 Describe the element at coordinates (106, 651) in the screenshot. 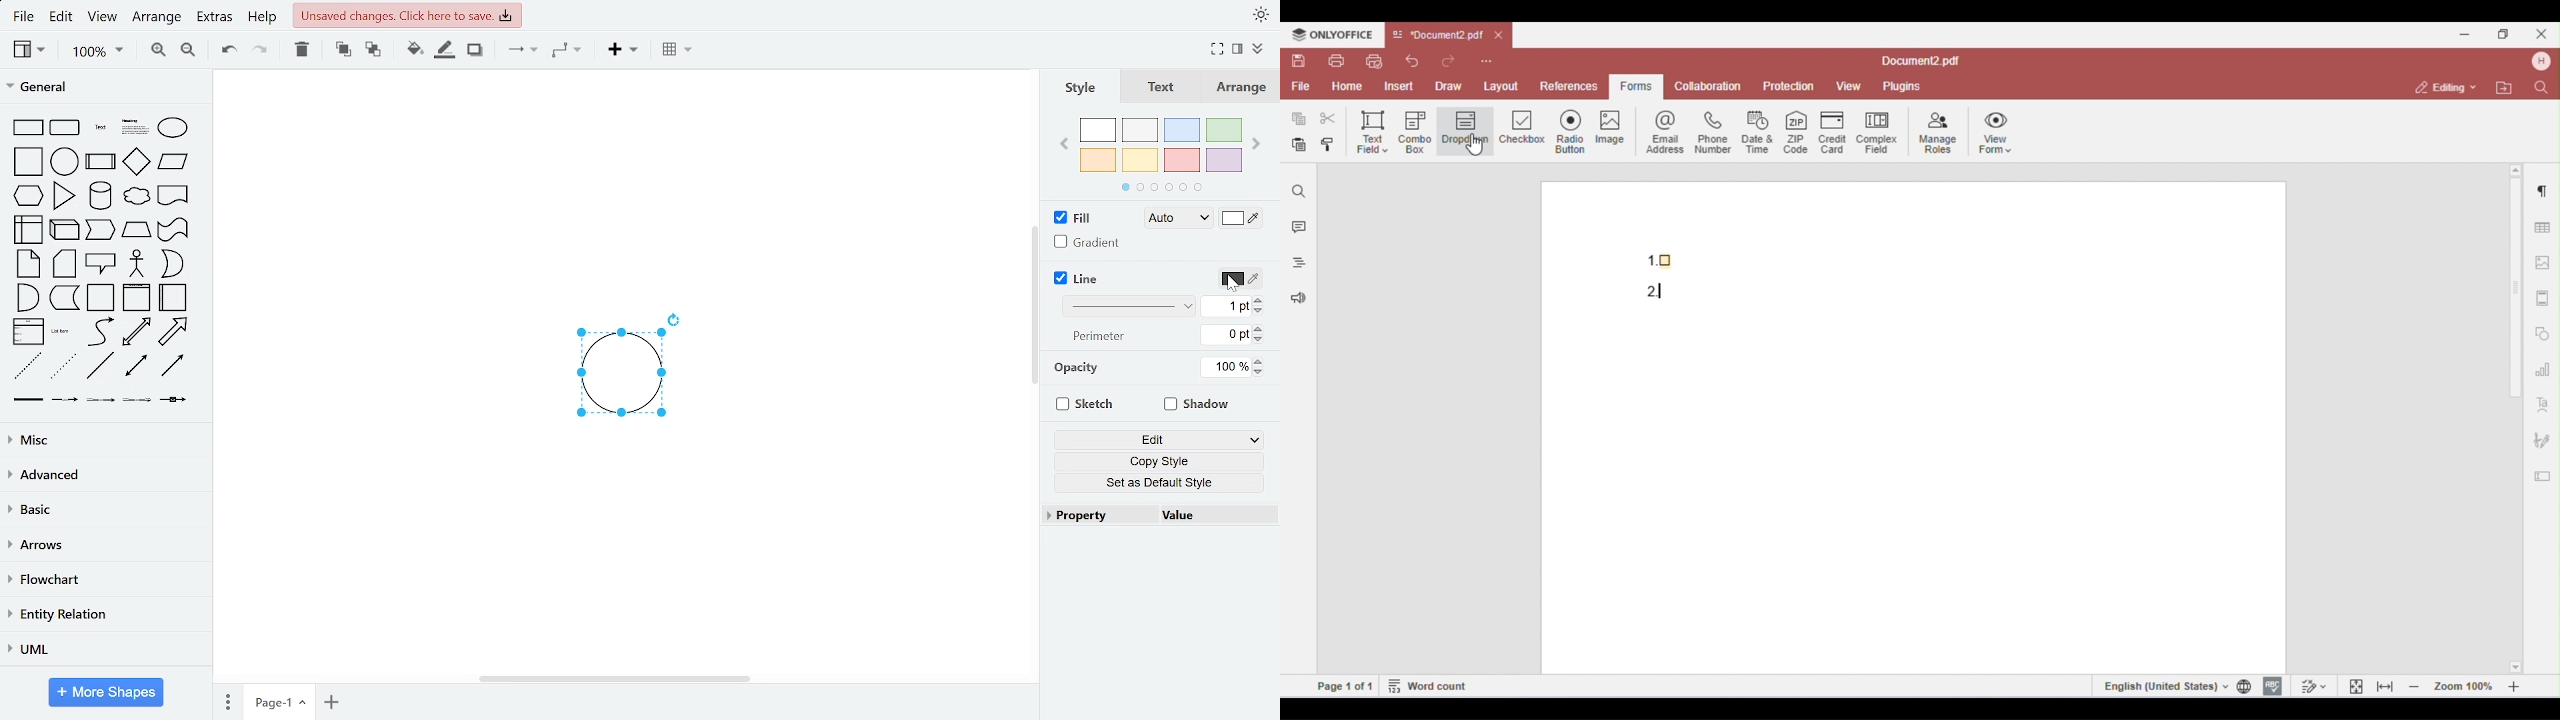

I see `UML` at that location.